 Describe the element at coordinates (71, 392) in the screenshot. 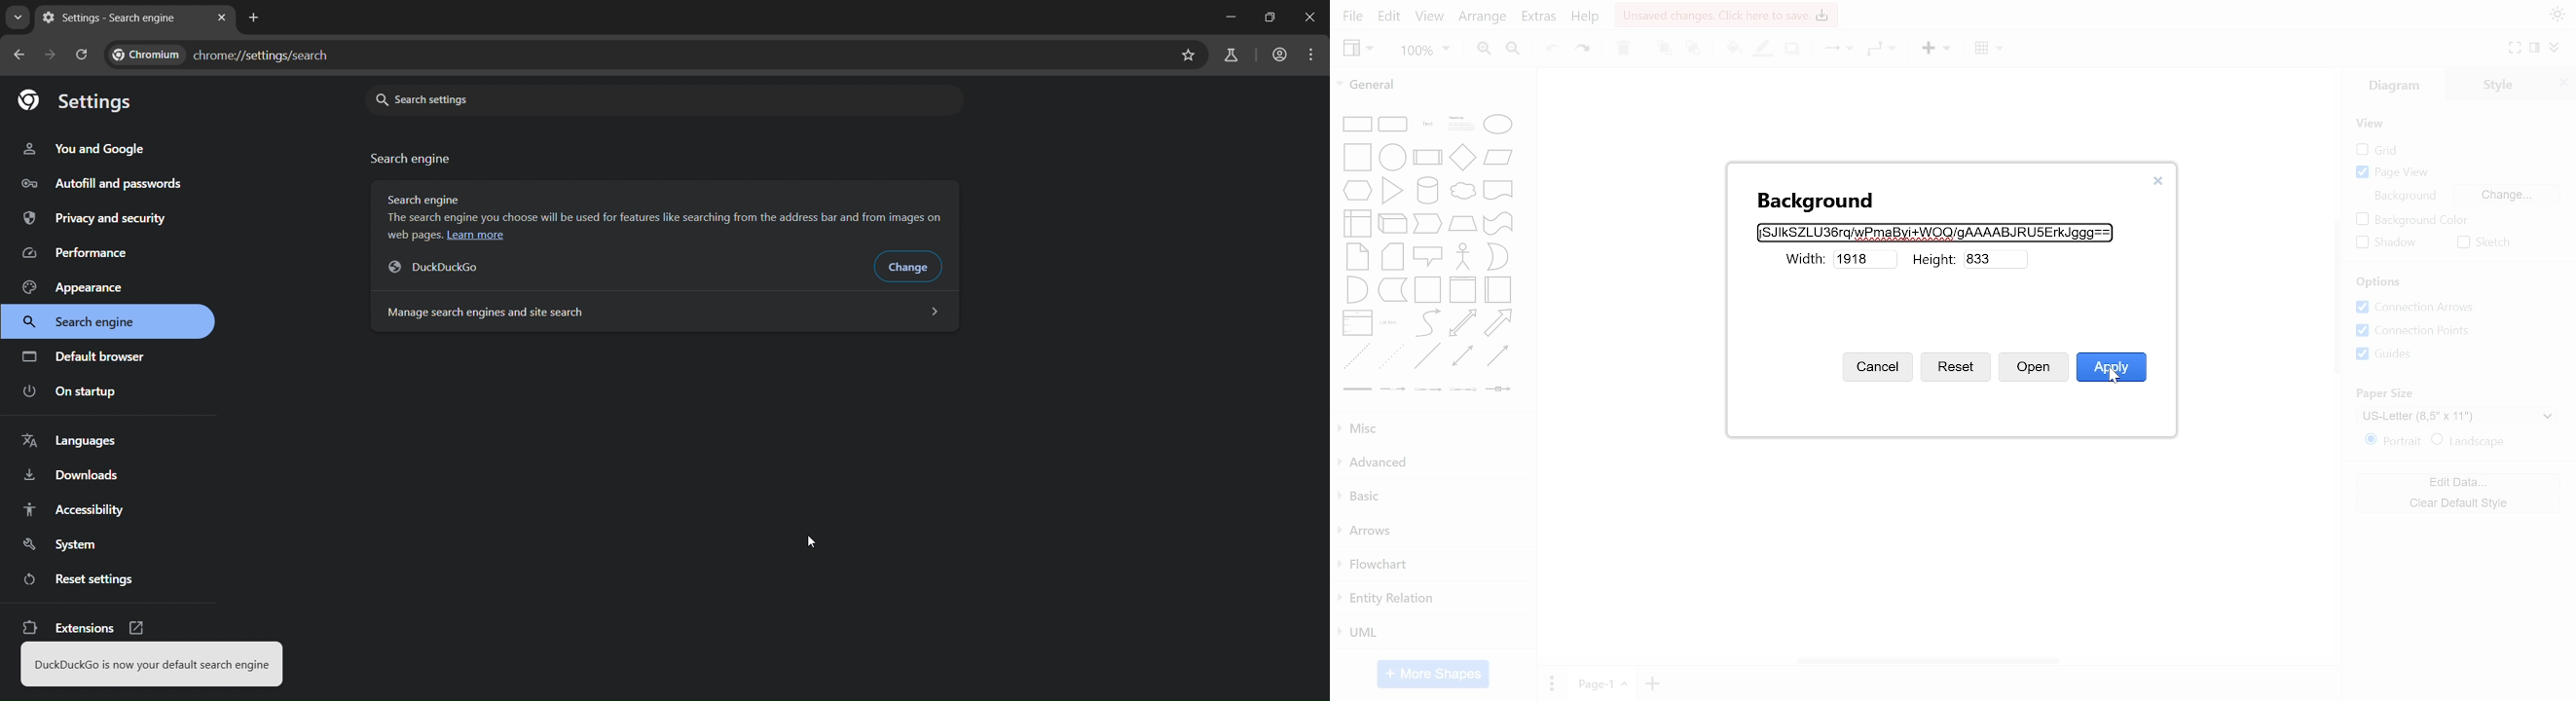

I see `on startup` at that location.